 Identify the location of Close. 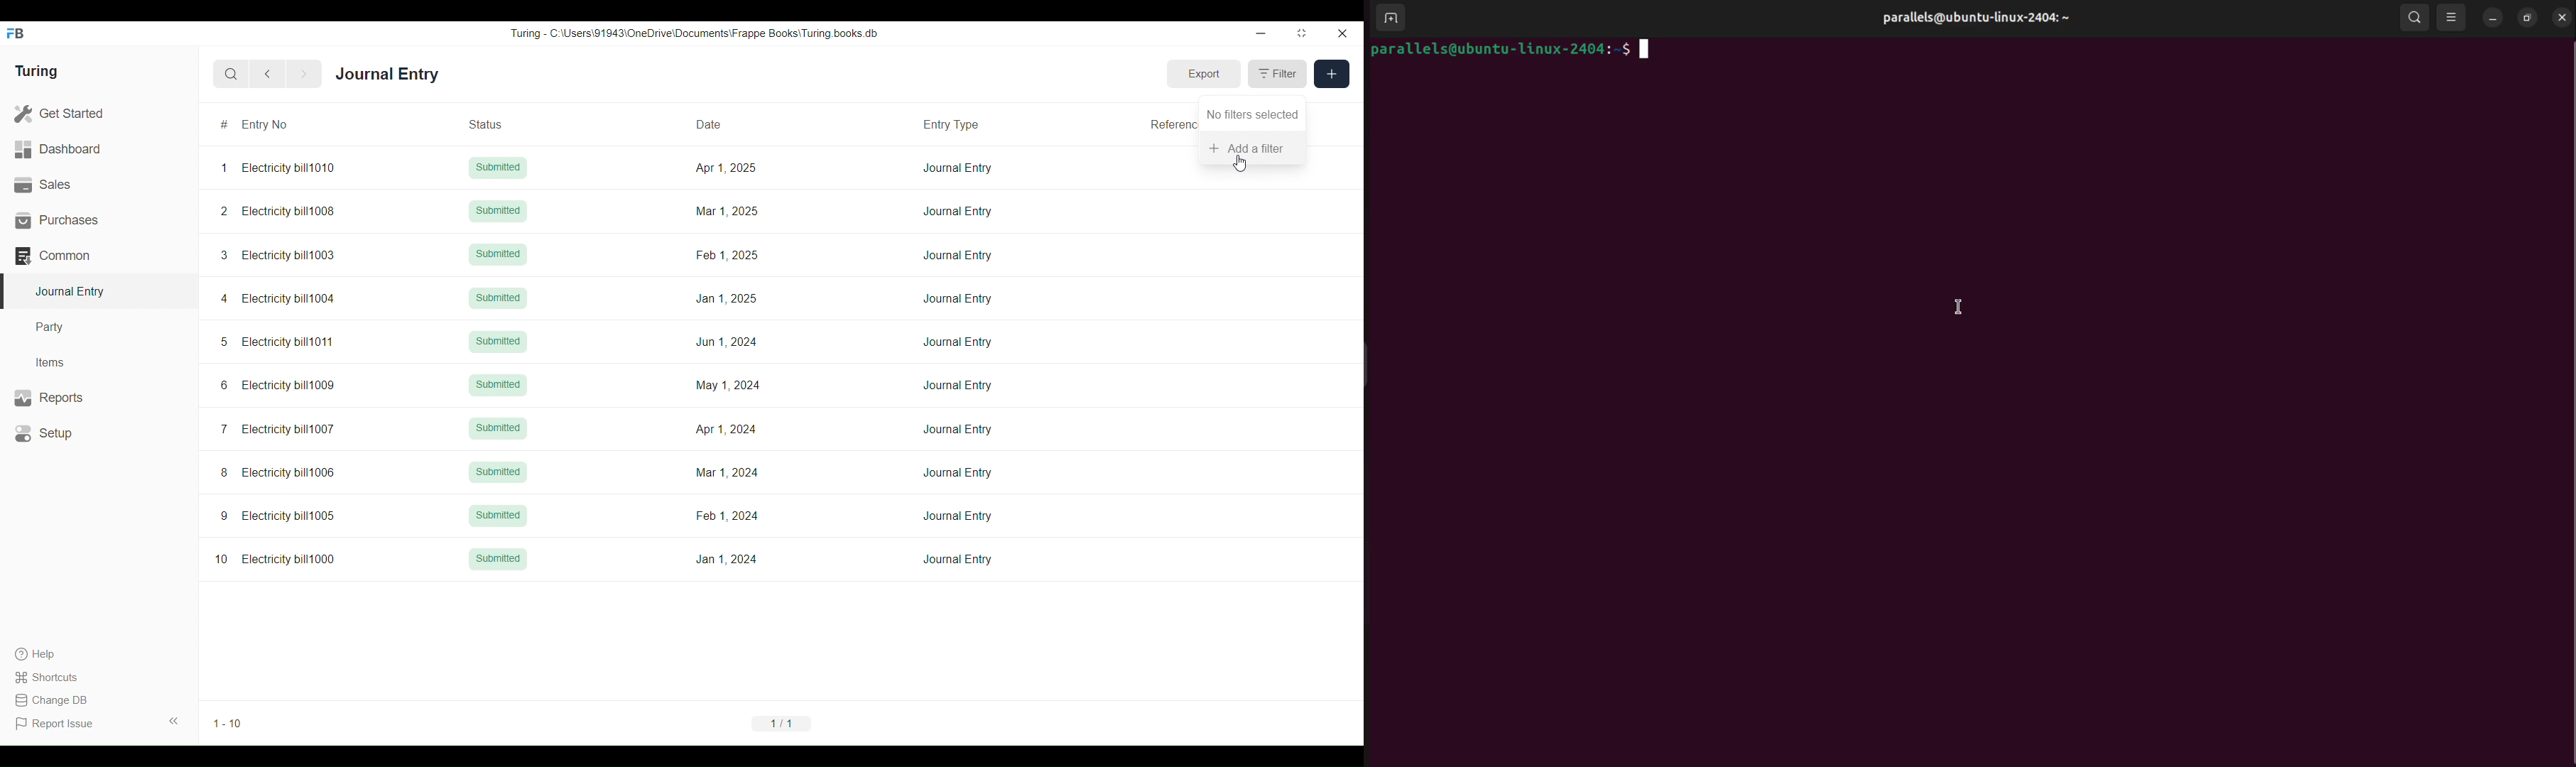
(1342, 33).